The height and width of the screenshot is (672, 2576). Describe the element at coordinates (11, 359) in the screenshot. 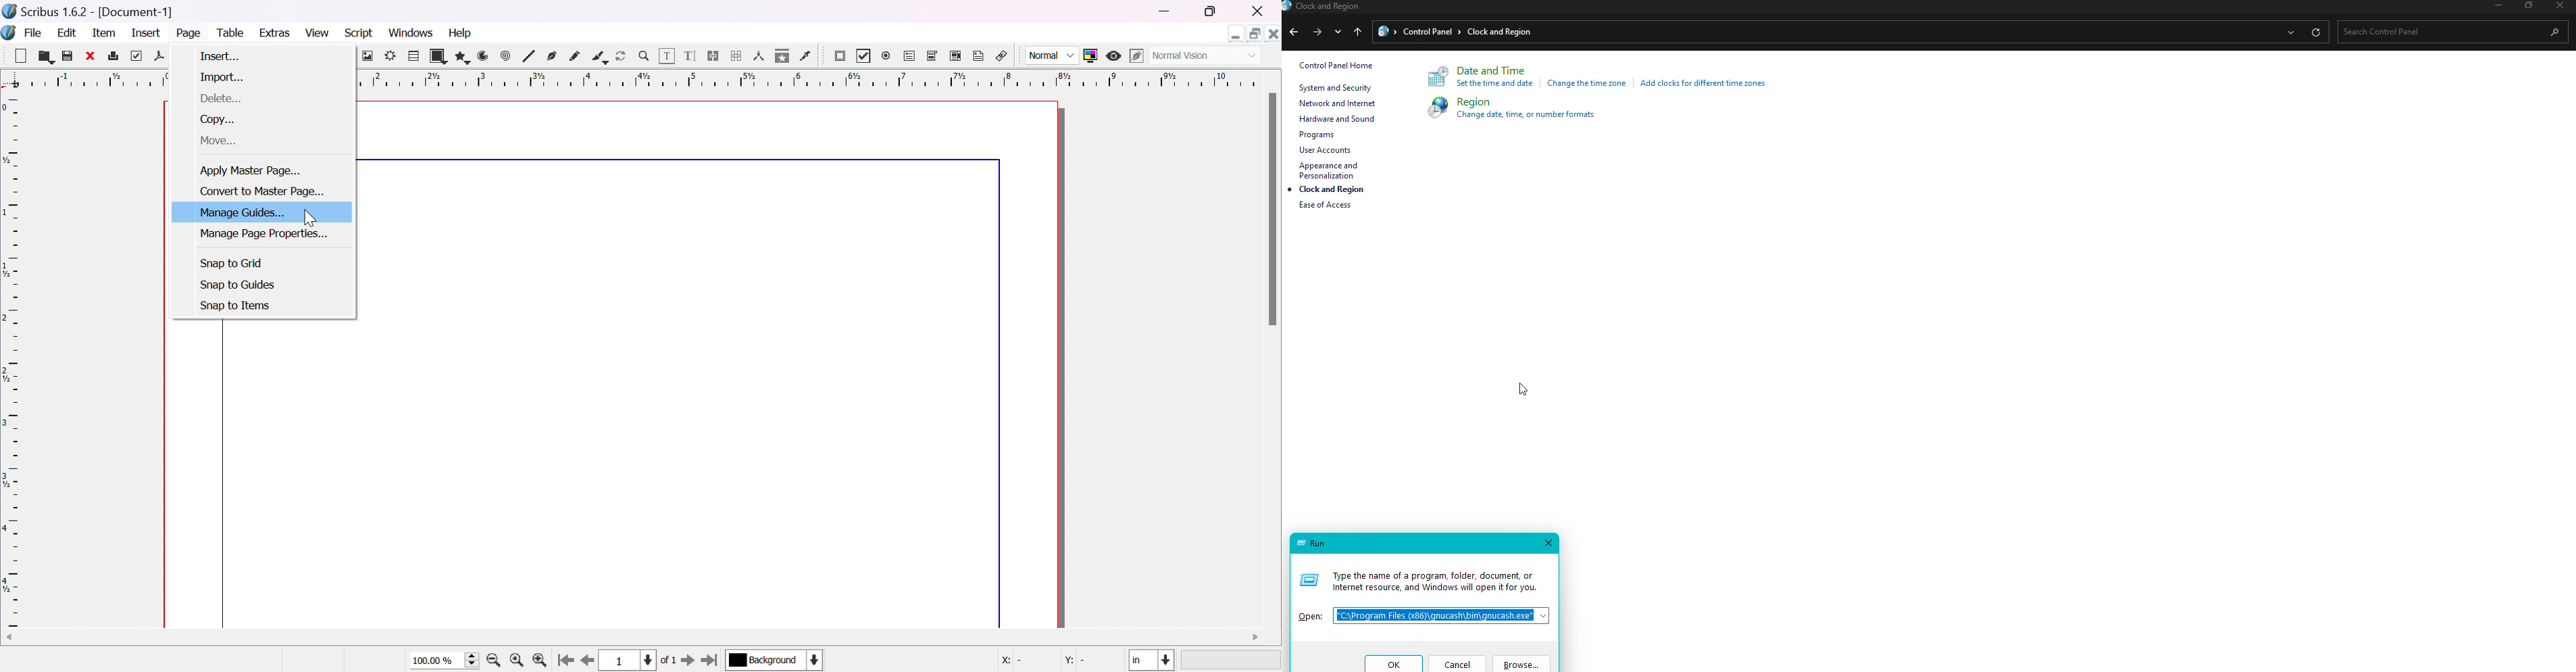

I see `ruler` at that location.